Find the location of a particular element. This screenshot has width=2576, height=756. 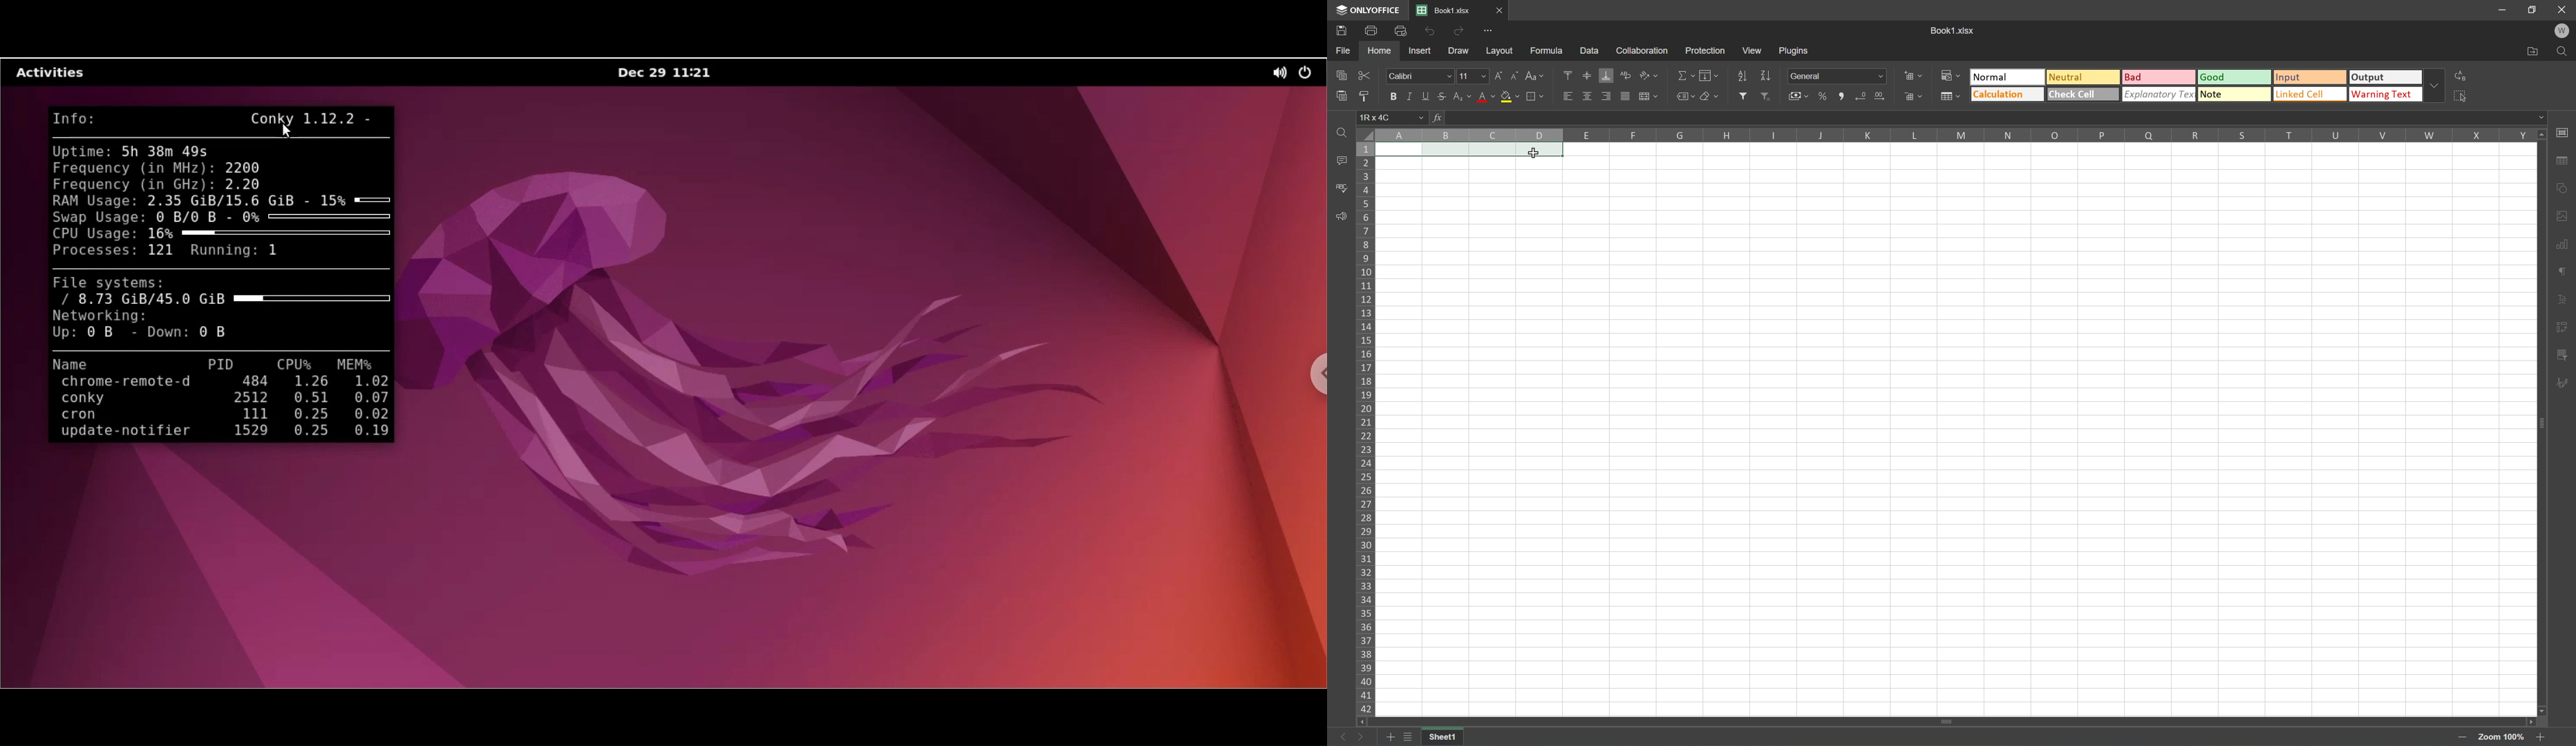

Home is located at coordinates (1377, 51).